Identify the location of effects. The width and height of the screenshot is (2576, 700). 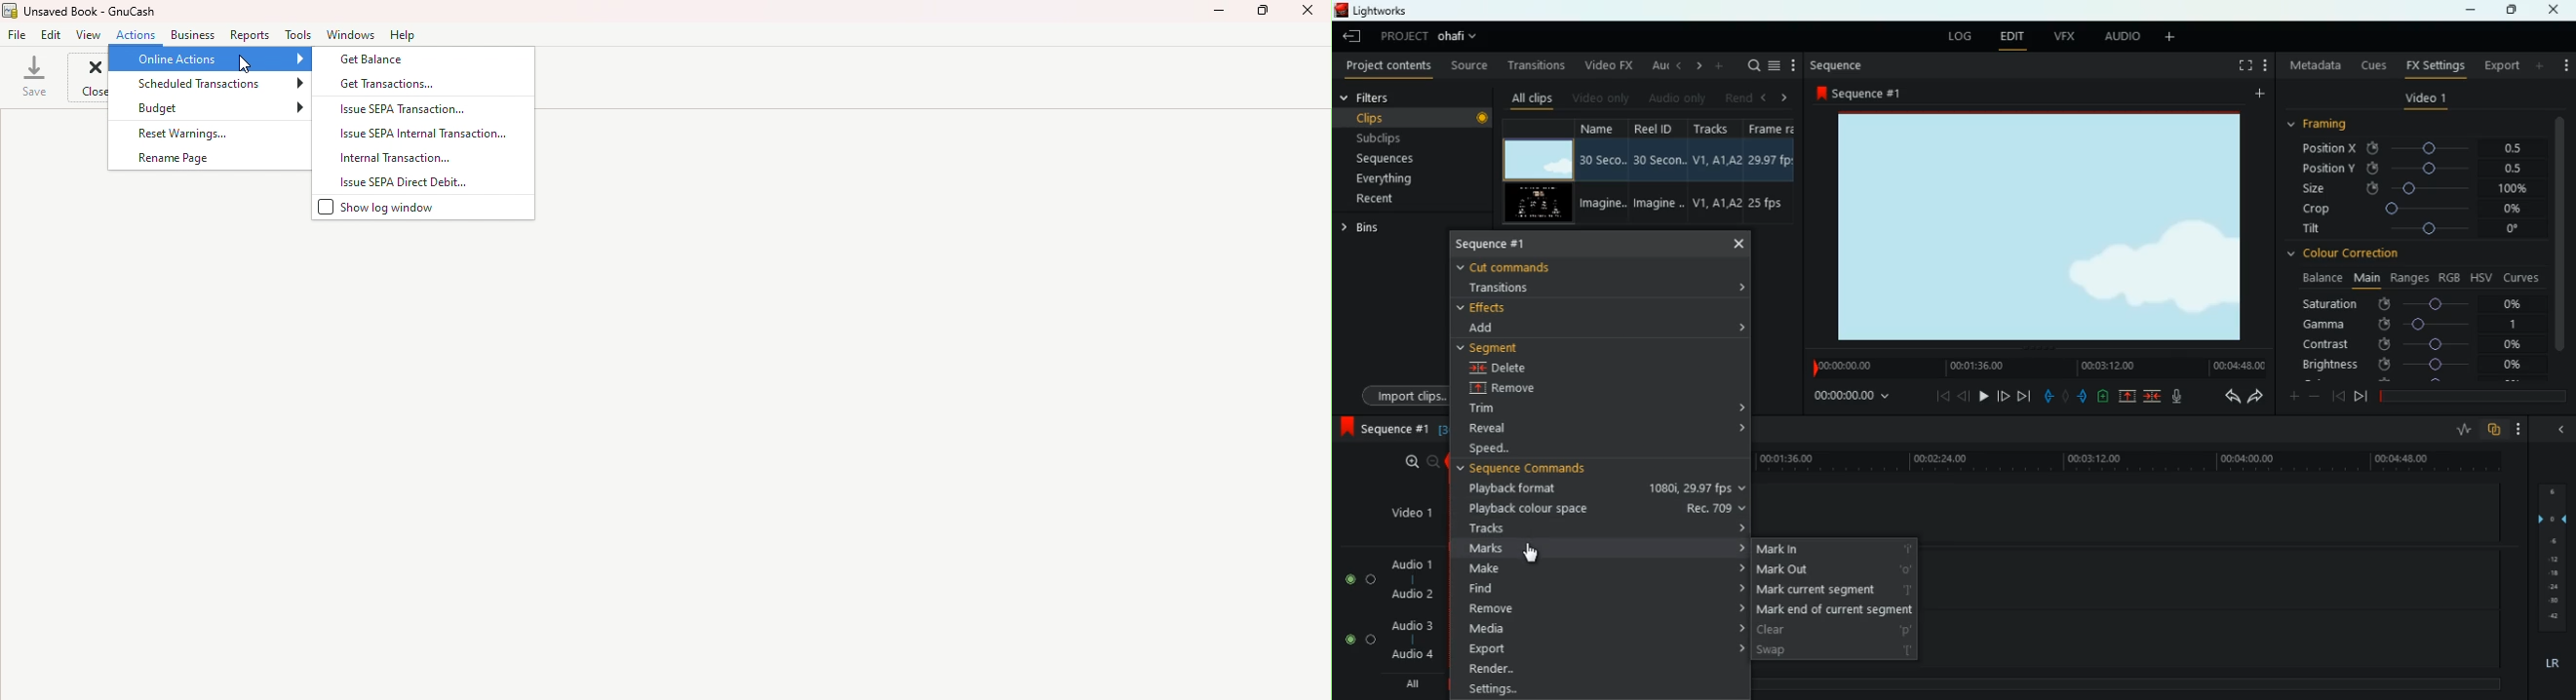
(1505, 306).